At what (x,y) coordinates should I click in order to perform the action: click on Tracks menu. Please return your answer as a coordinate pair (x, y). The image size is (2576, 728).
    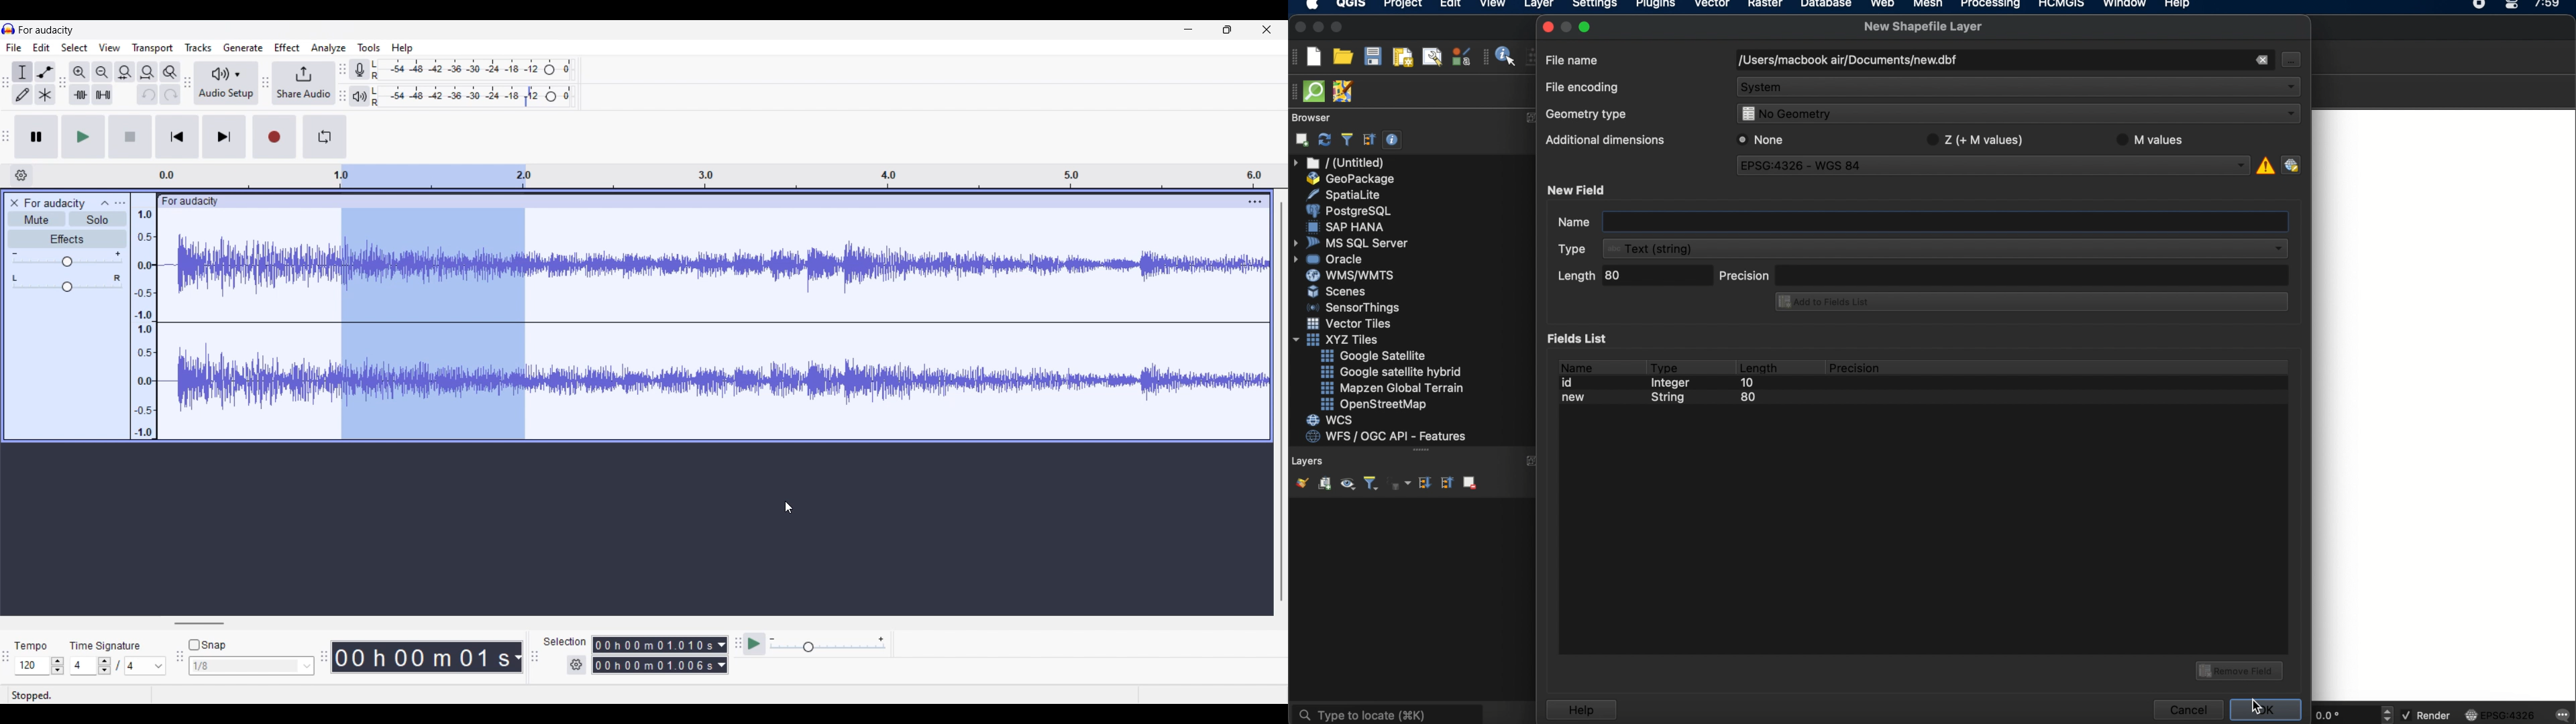
    Looking at the image, I should click on (199, 47).